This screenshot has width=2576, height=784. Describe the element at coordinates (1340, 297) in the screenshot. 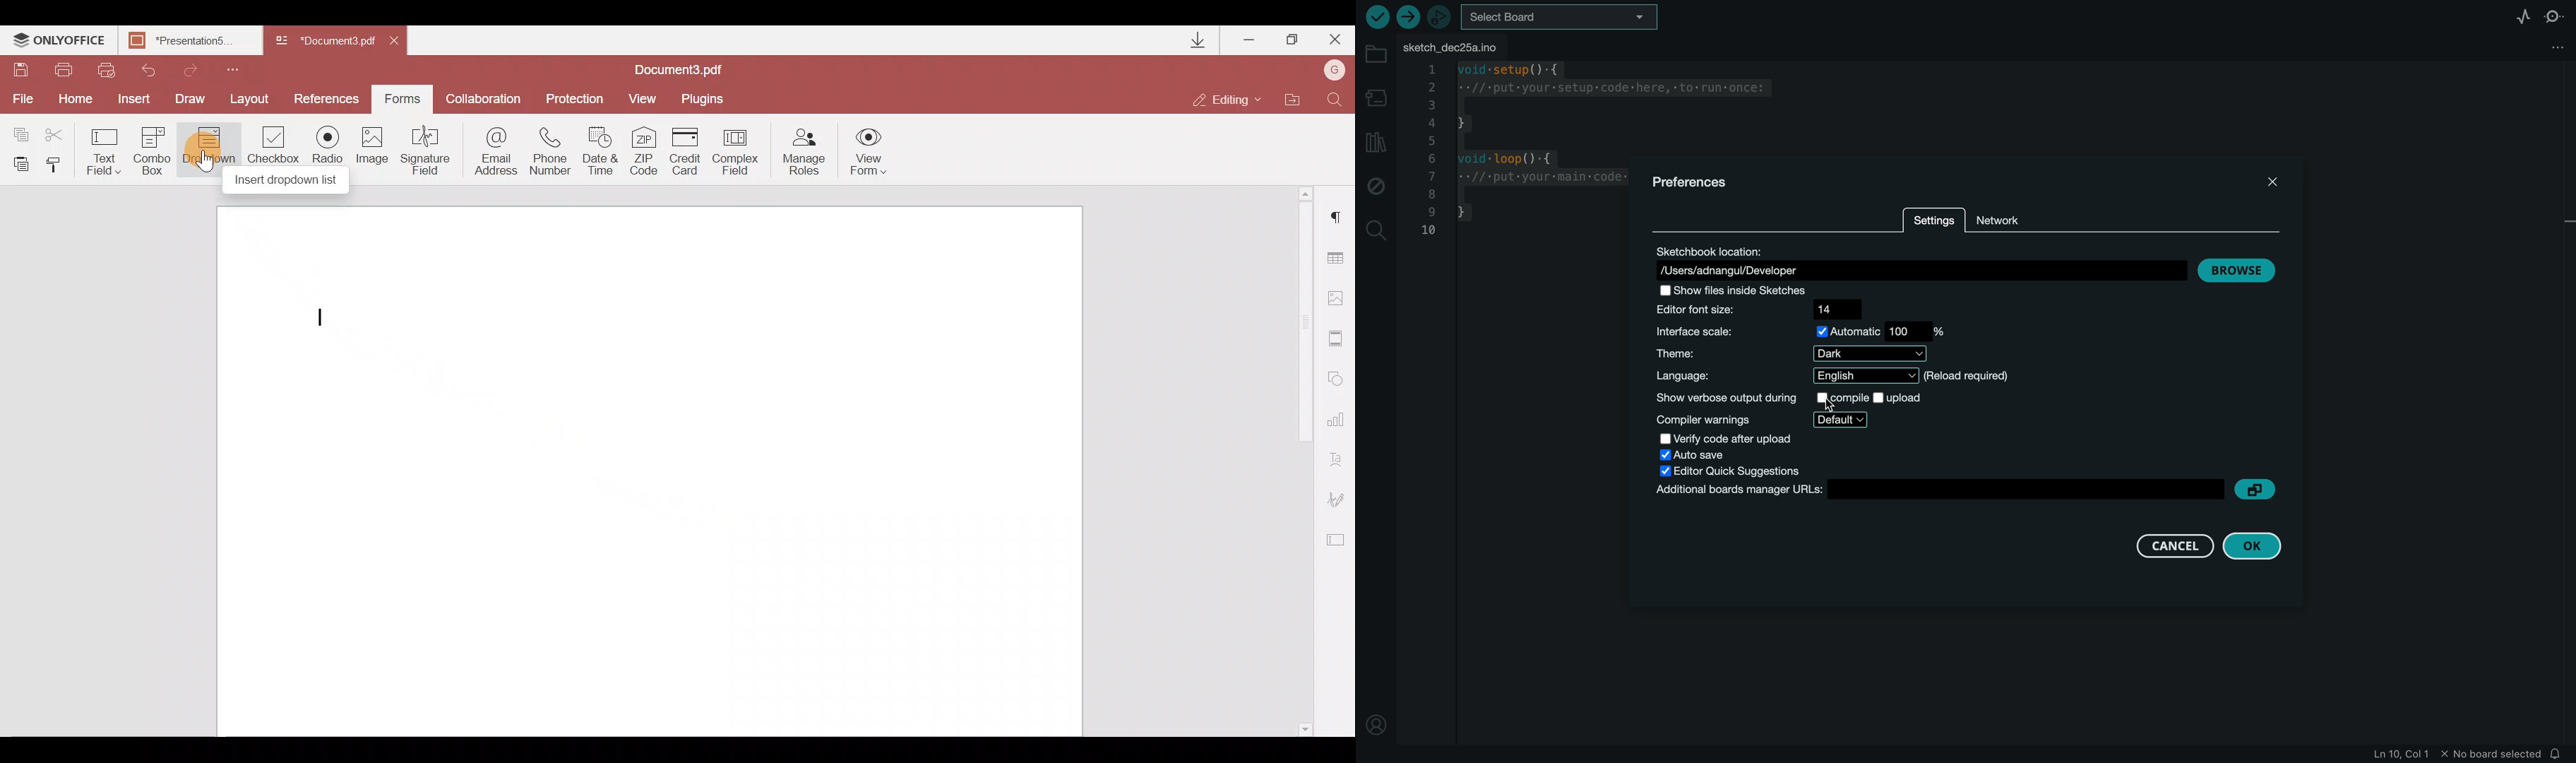

I see `Image settings` at that location.